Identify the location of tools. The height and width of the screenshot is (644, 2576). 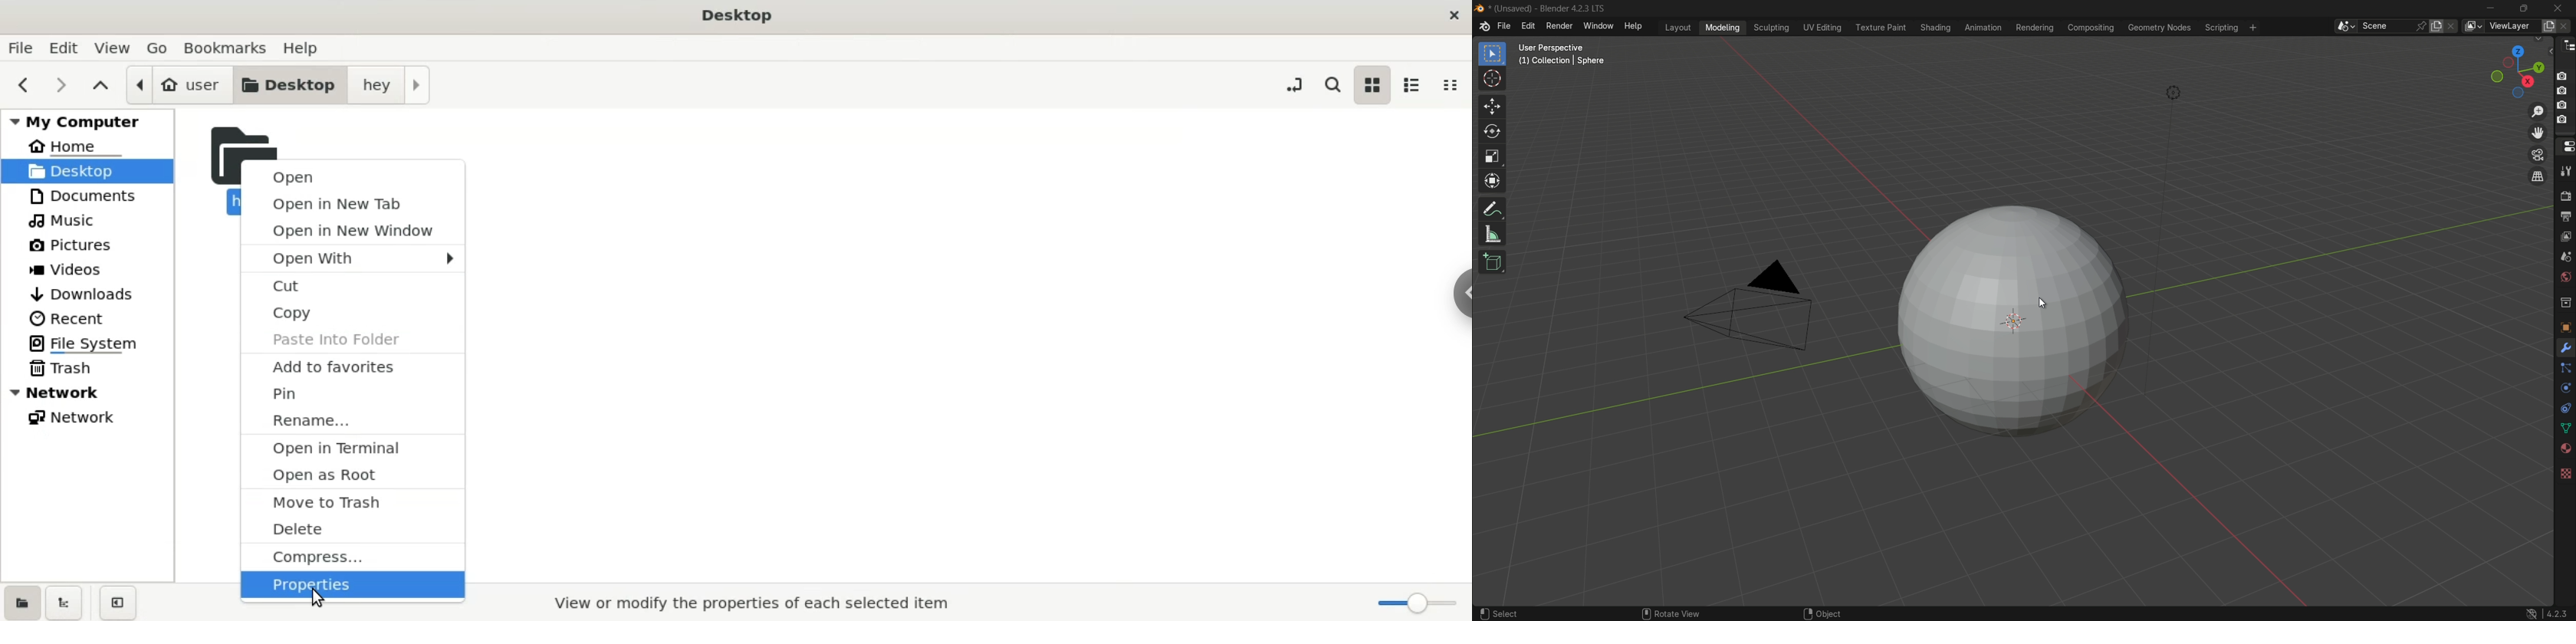
(2566, 174).